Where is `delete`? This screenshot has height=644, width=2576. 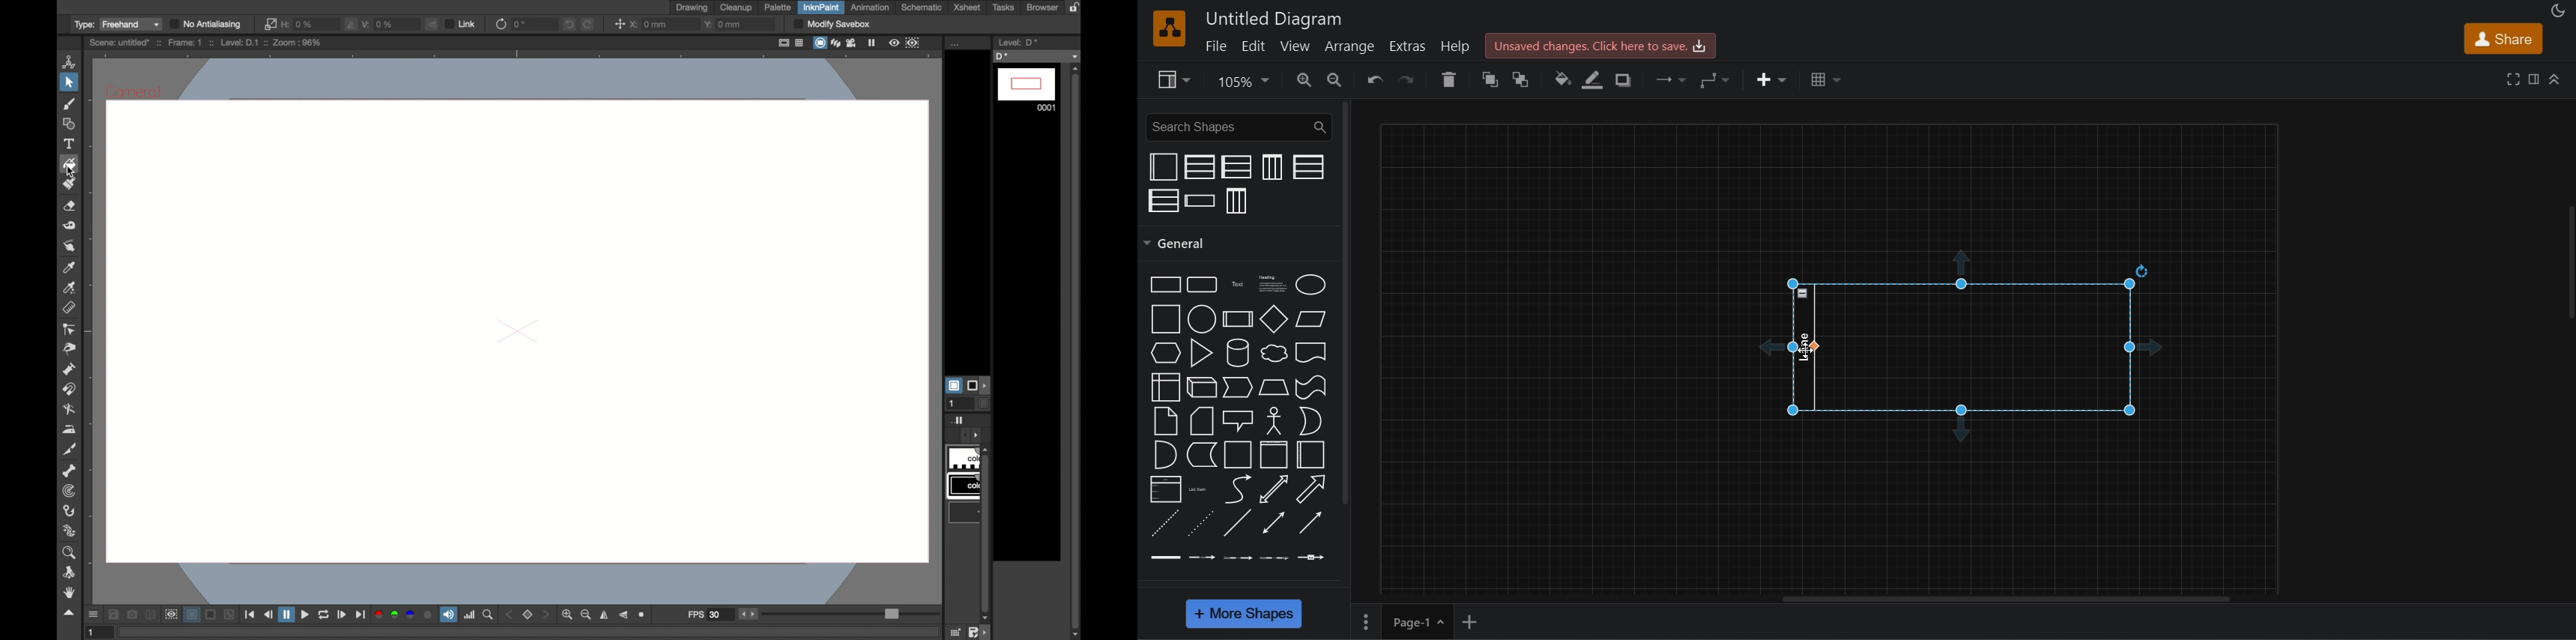 delete is located at coordinates (1450, 79).